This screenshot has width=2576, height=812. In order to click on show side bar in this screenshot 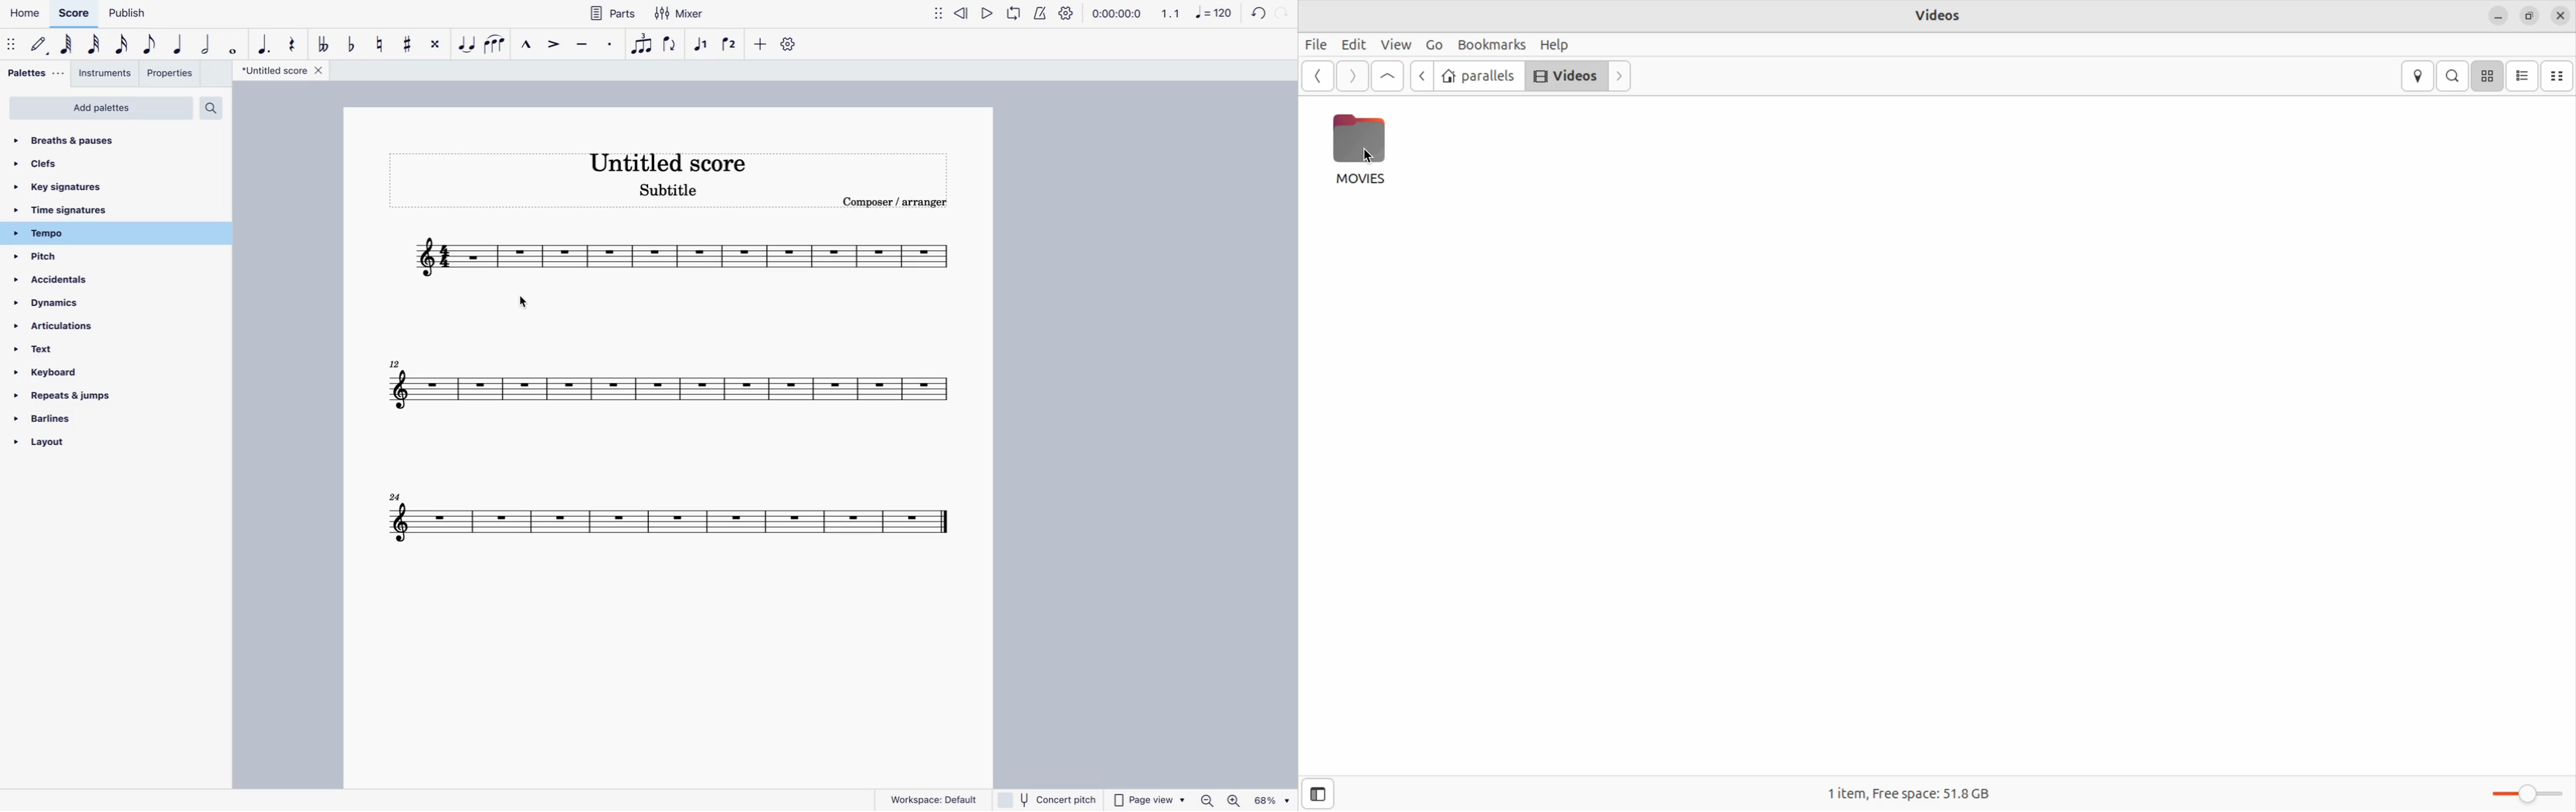, I will do `click(1318, 795)`.